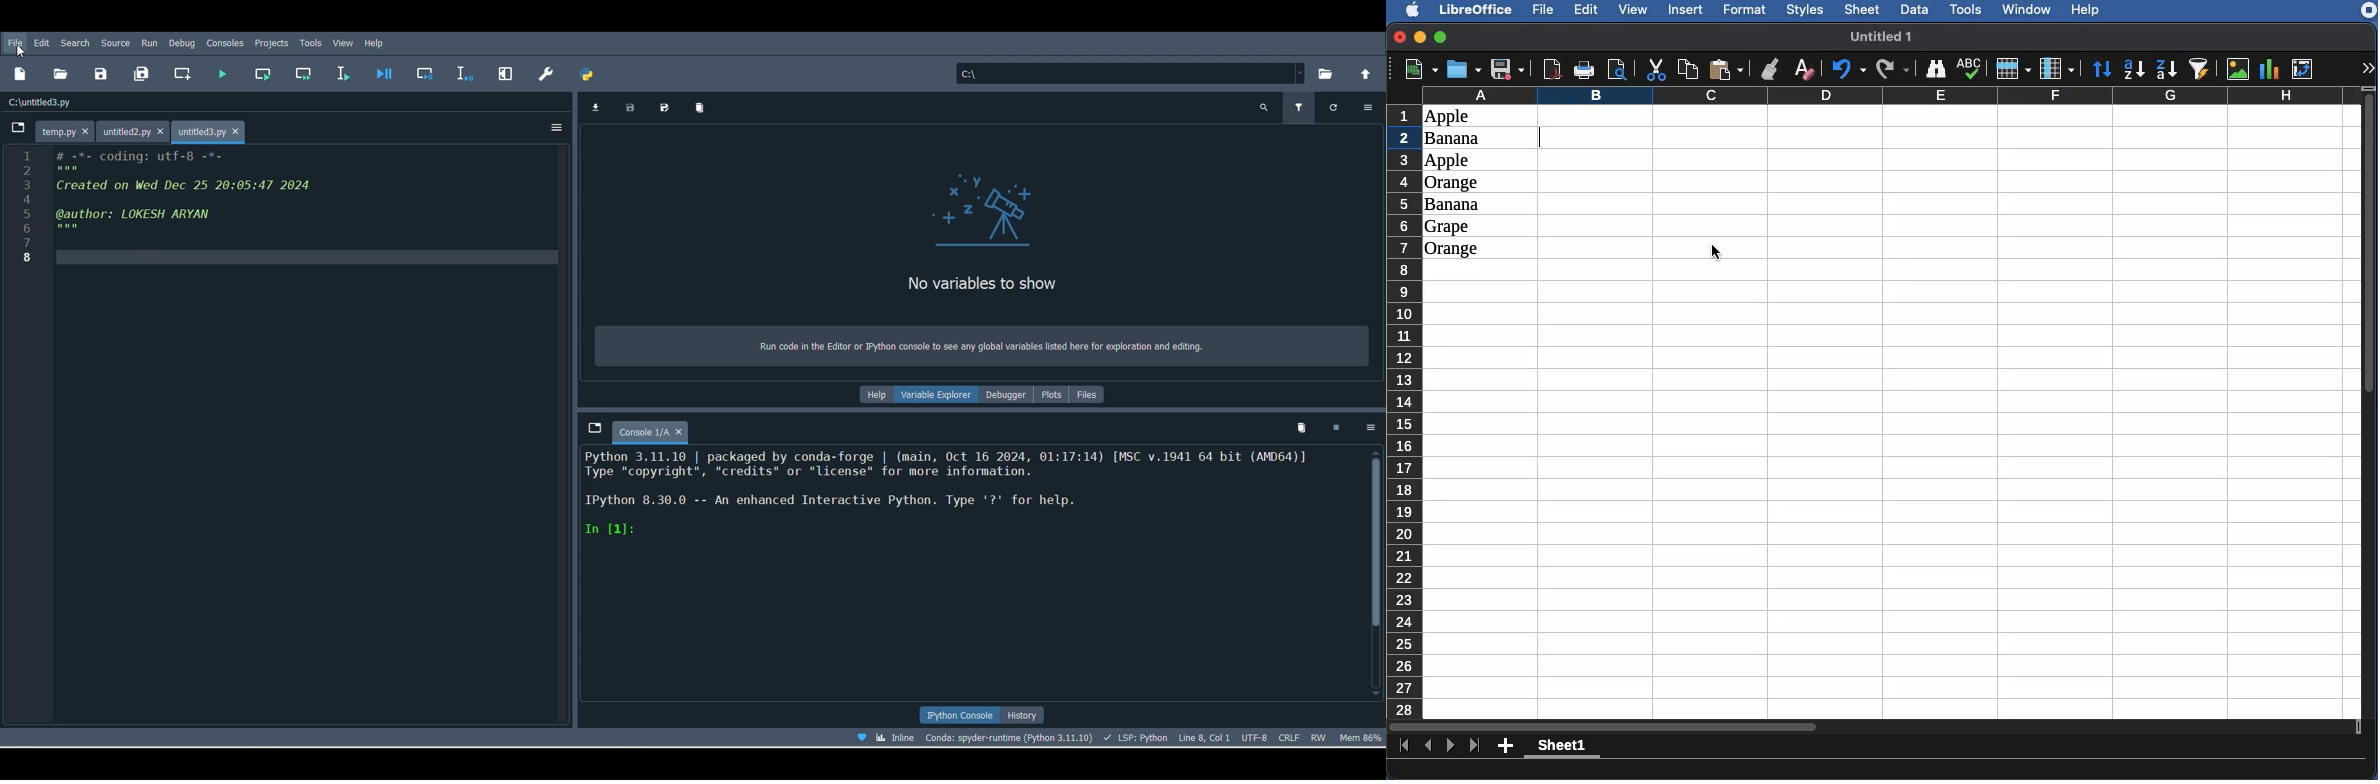 The width and height of the screenshot is (2380, 784). Describe the element at coordinates (1125, 72) in the screenshot. I see `File location` at that location.